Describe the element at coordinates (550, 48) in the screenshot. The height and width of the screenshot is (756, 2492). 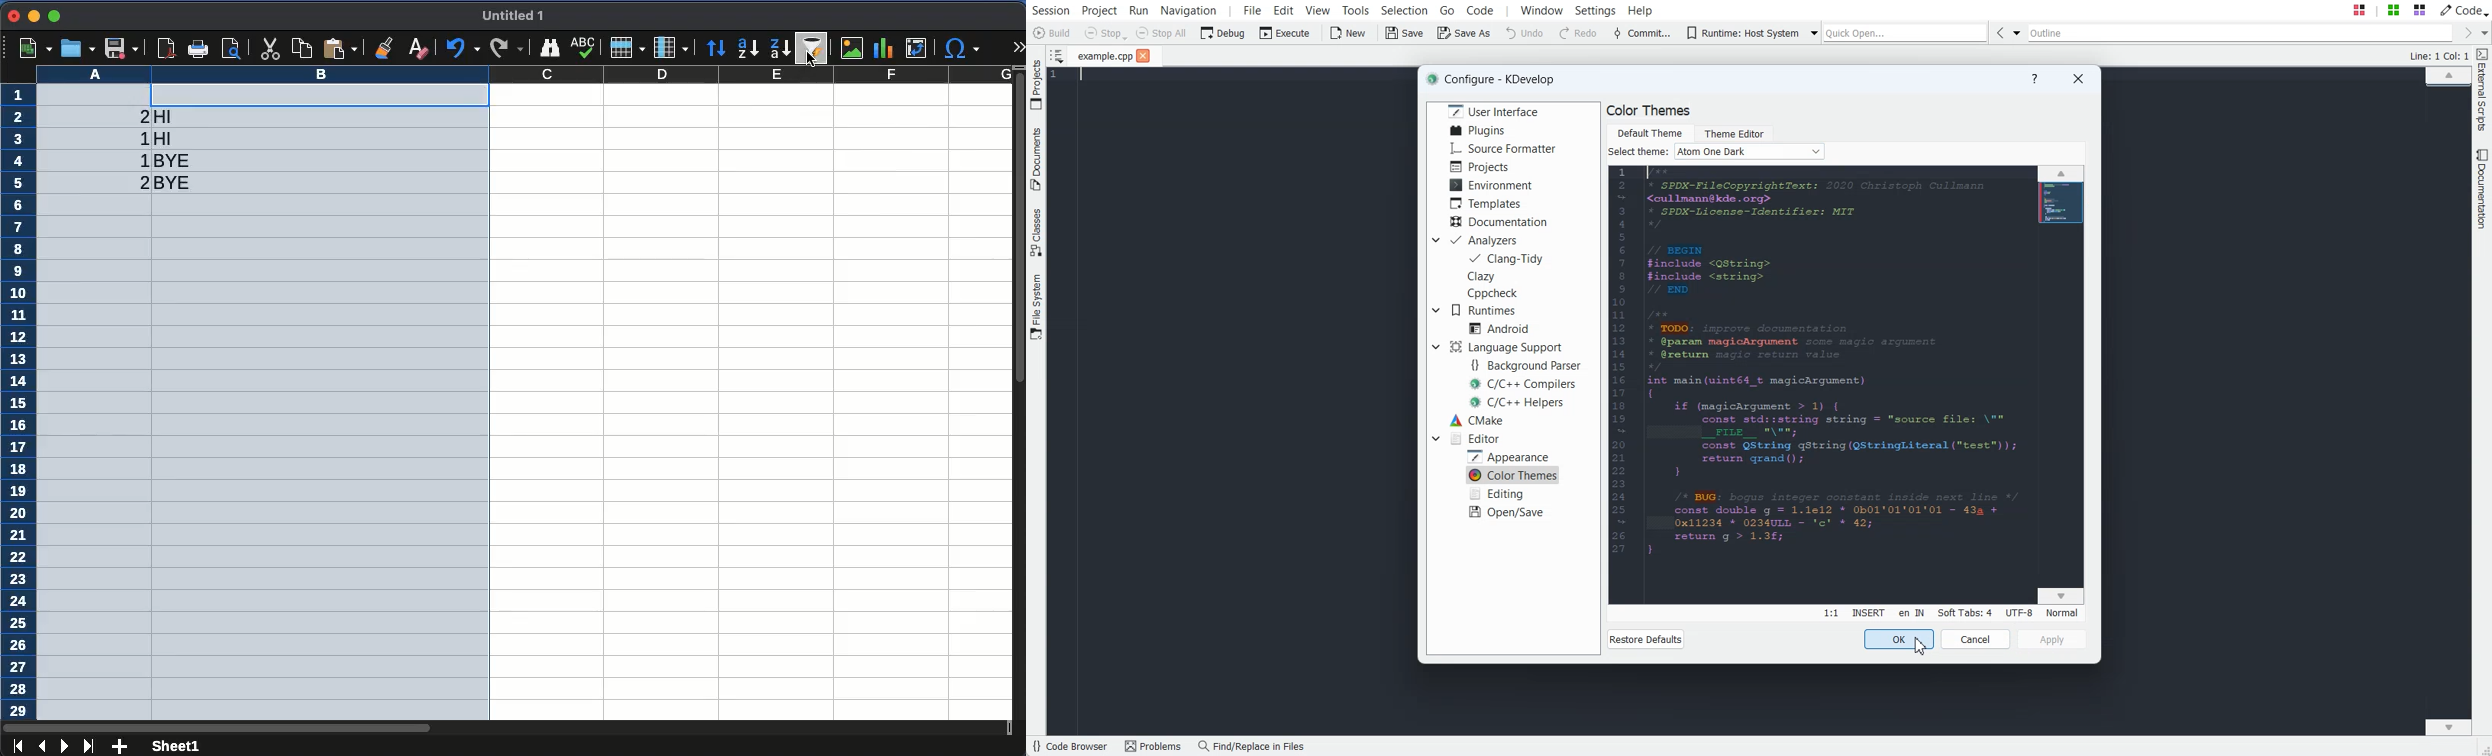
I see `finder` at that location.